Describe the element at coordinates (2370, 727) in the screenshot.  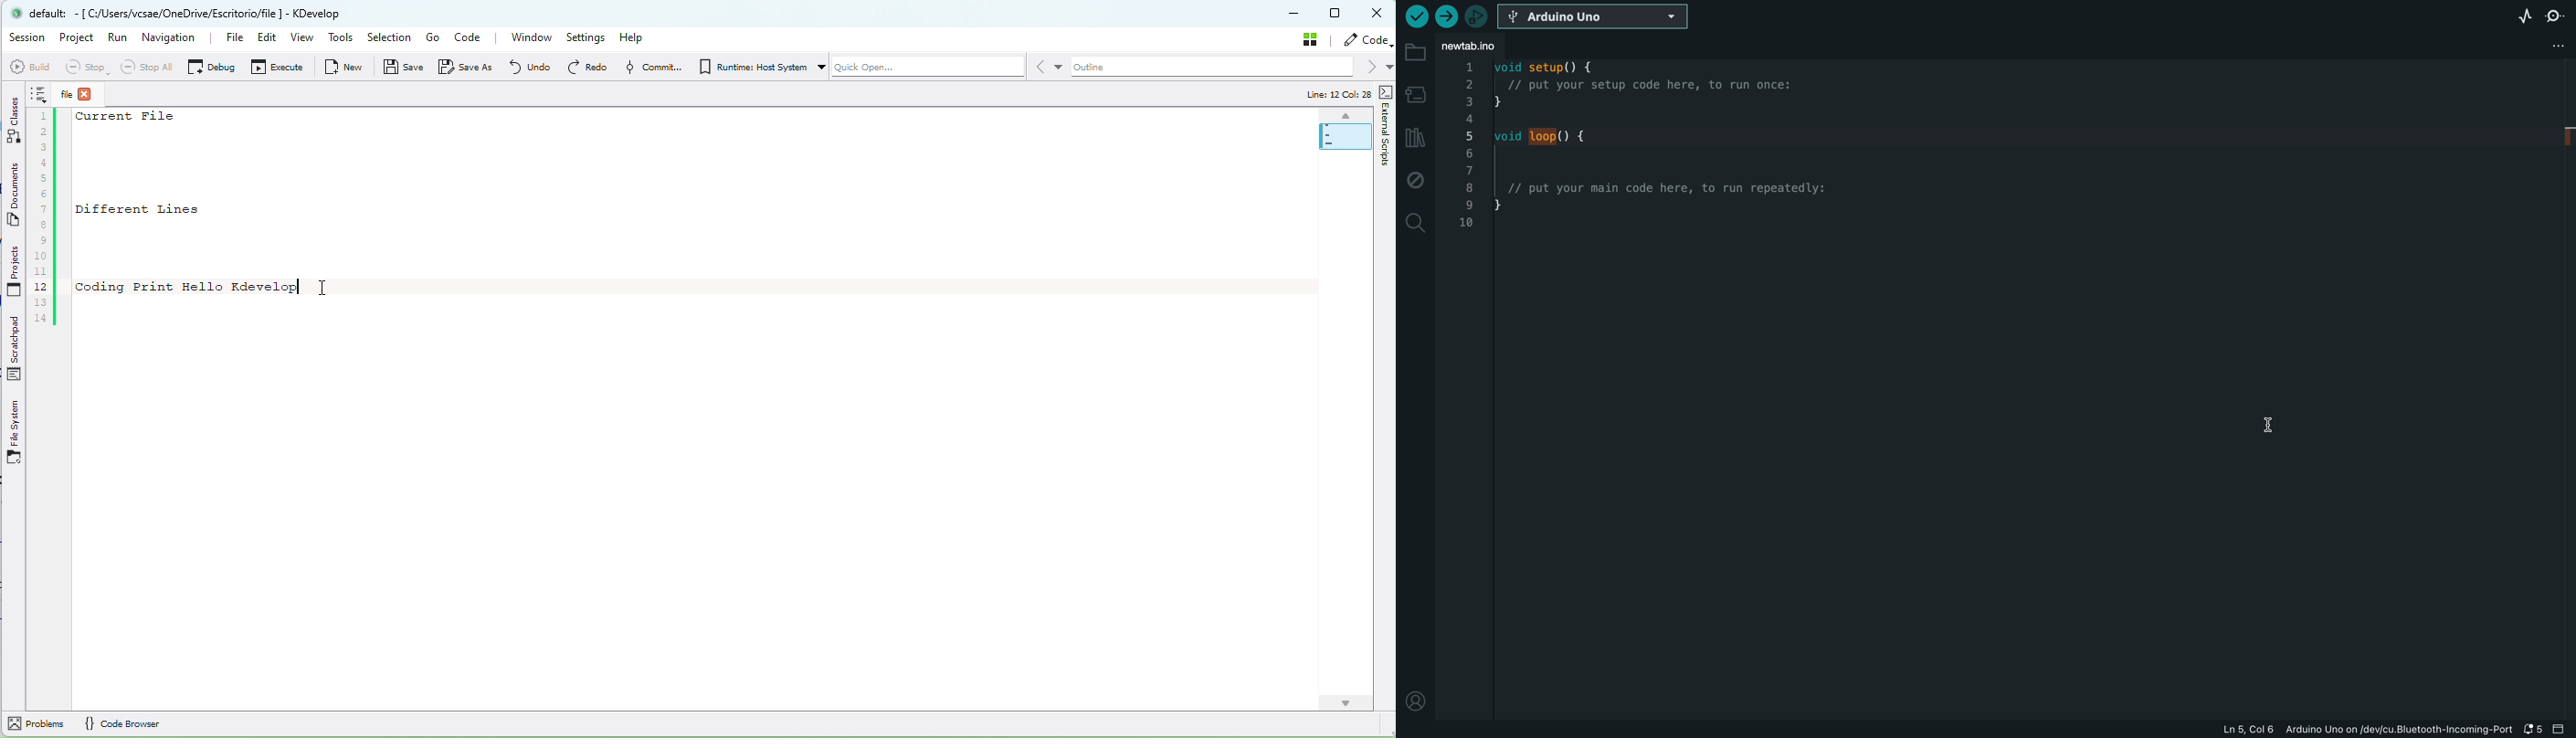
I see `file information` at that location.